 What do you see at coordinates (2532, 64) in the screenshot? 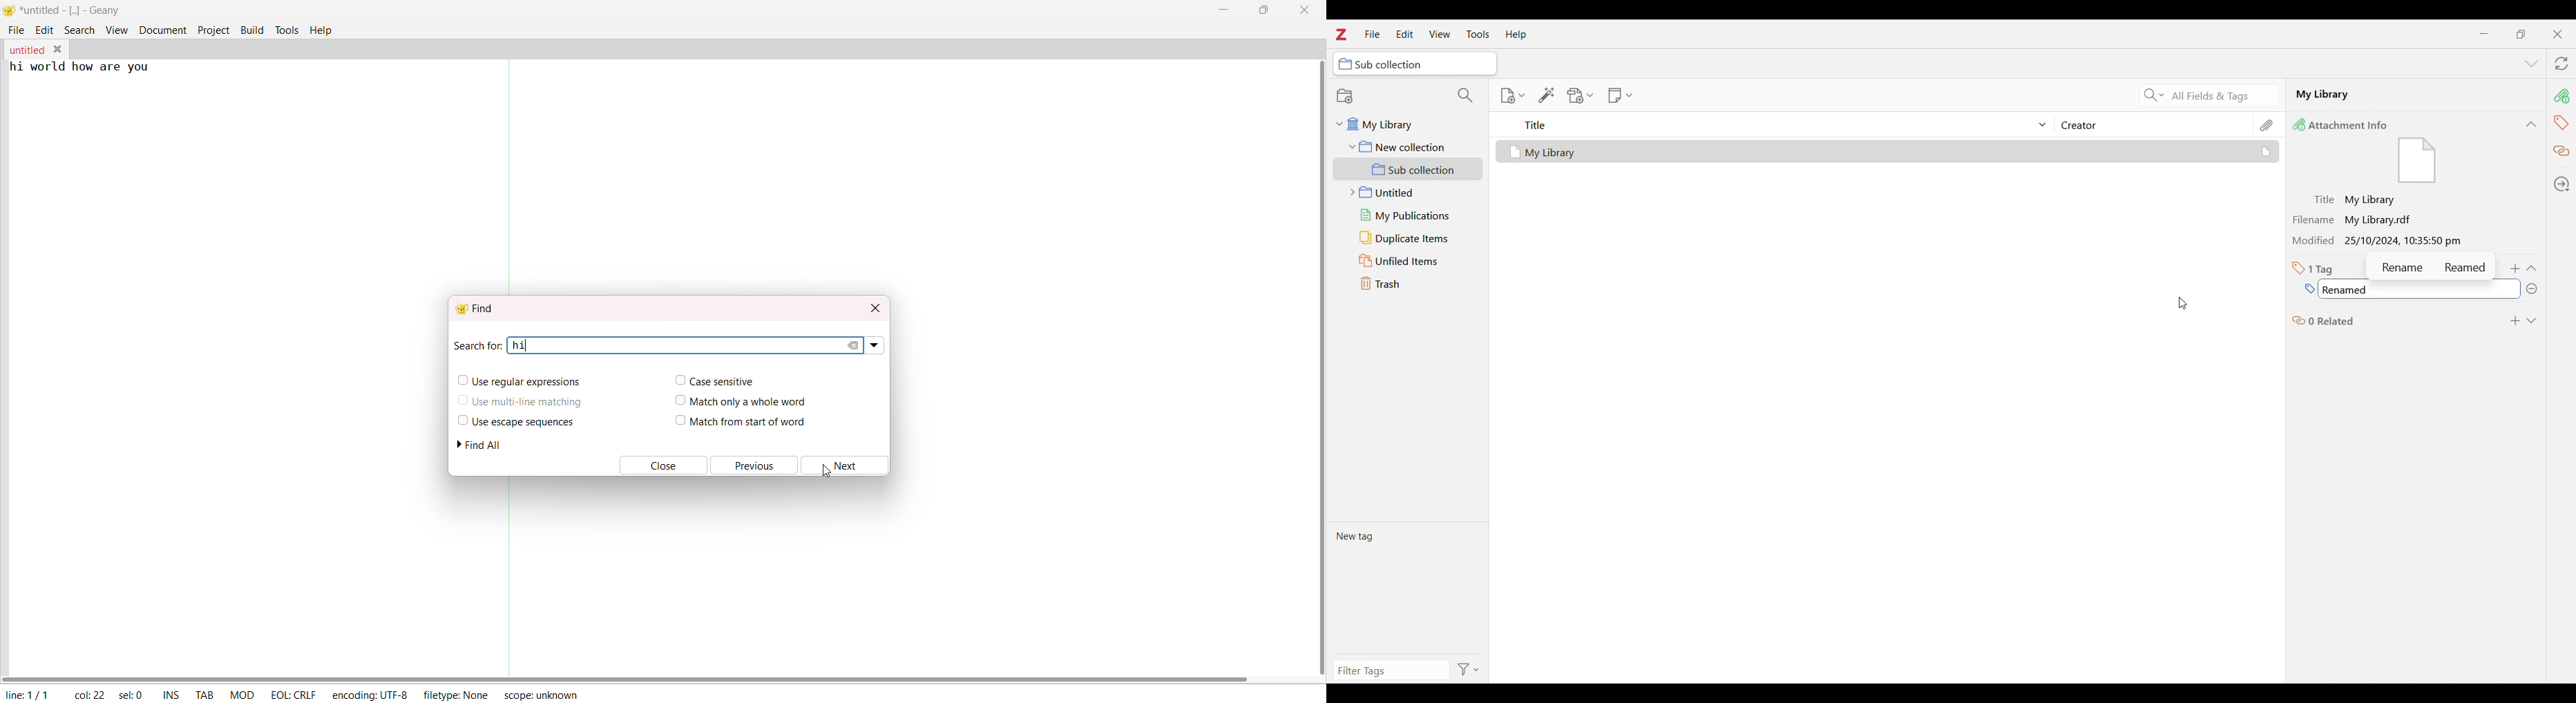
I see `List all tabs` at bounding box center [2532, 64].